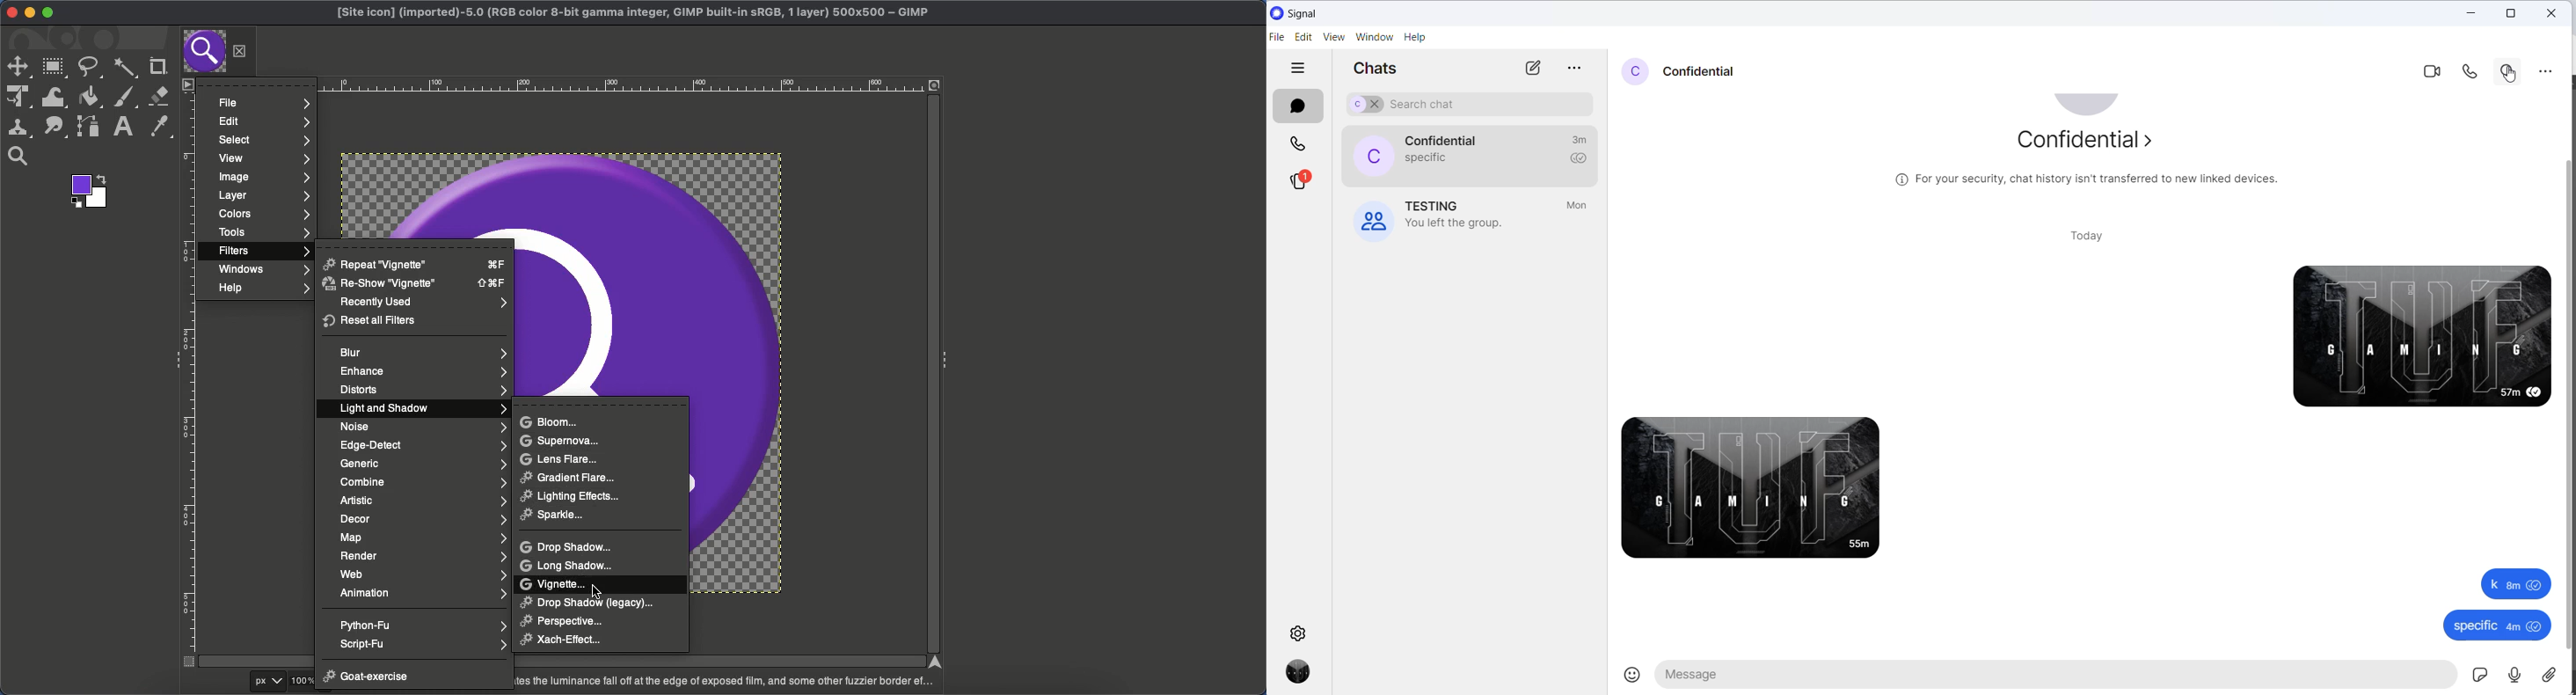 The image size is (2576, 700). Describe the element at coordinates (723, 682) in the screenshot. I see `text` at that location.